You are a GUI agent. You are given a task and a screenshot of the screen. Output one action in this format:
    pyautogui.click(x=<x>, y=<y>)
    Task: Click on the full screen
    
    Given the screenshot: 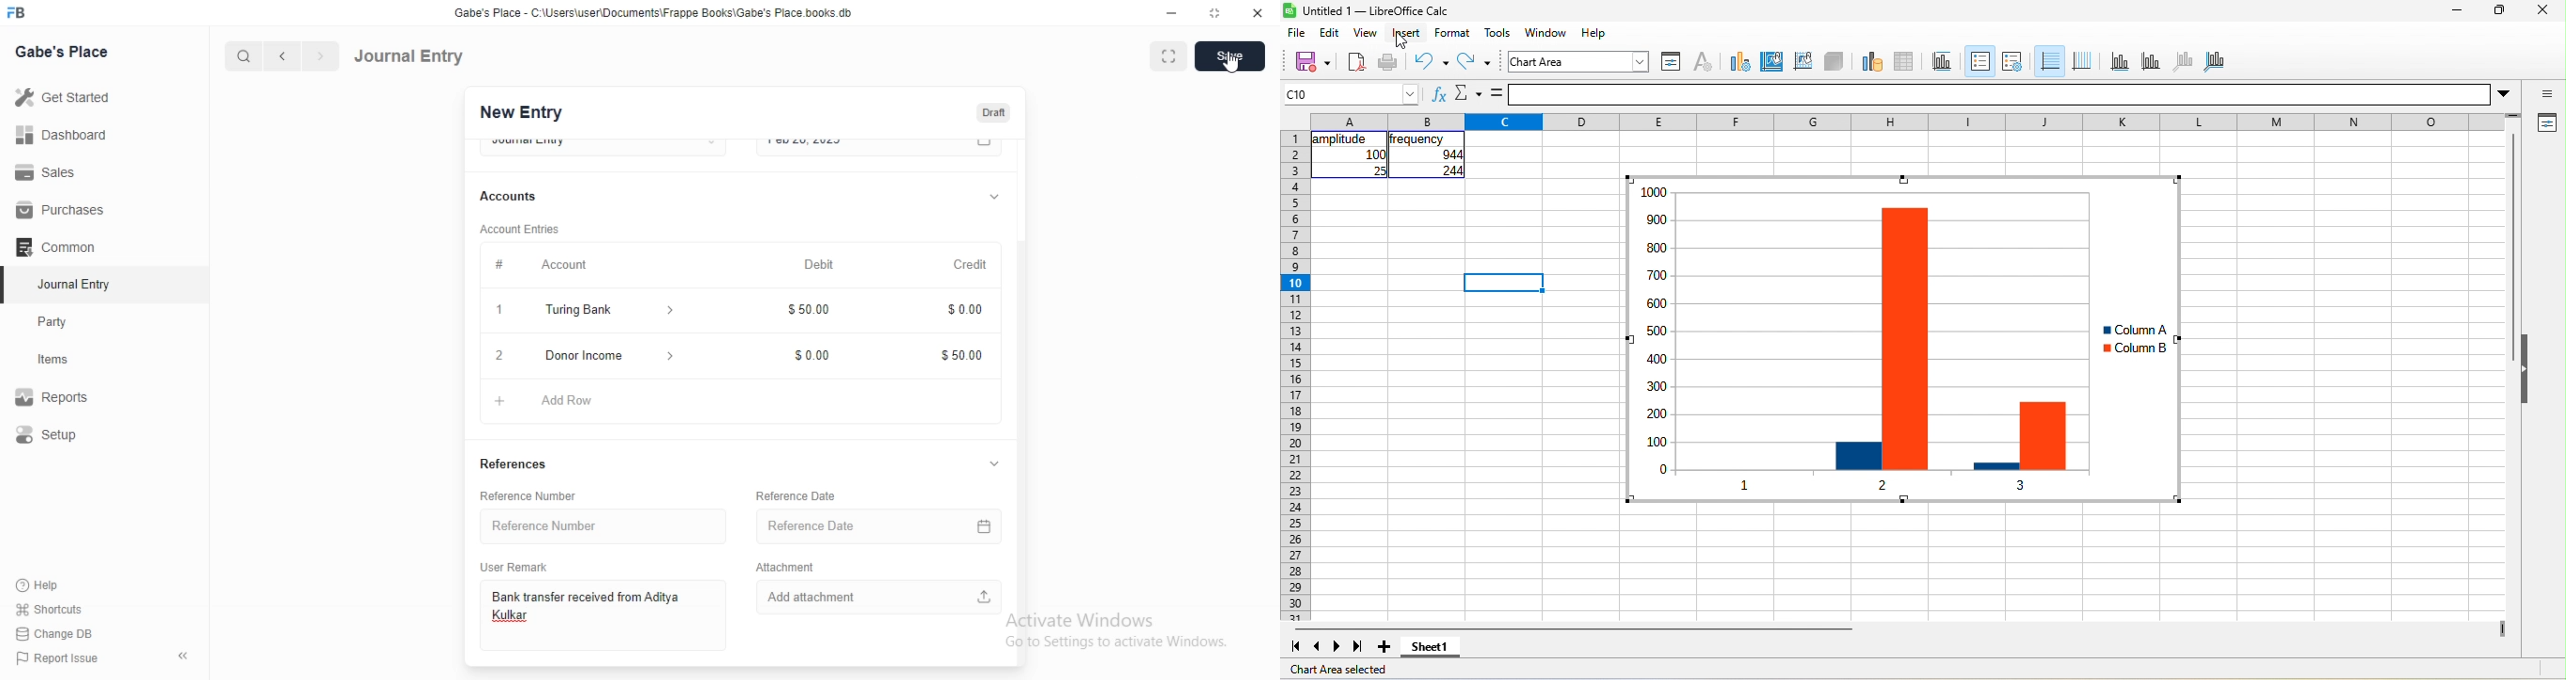 What is the action you would take?
    pyautogui.click(x=1172, y=57)
    